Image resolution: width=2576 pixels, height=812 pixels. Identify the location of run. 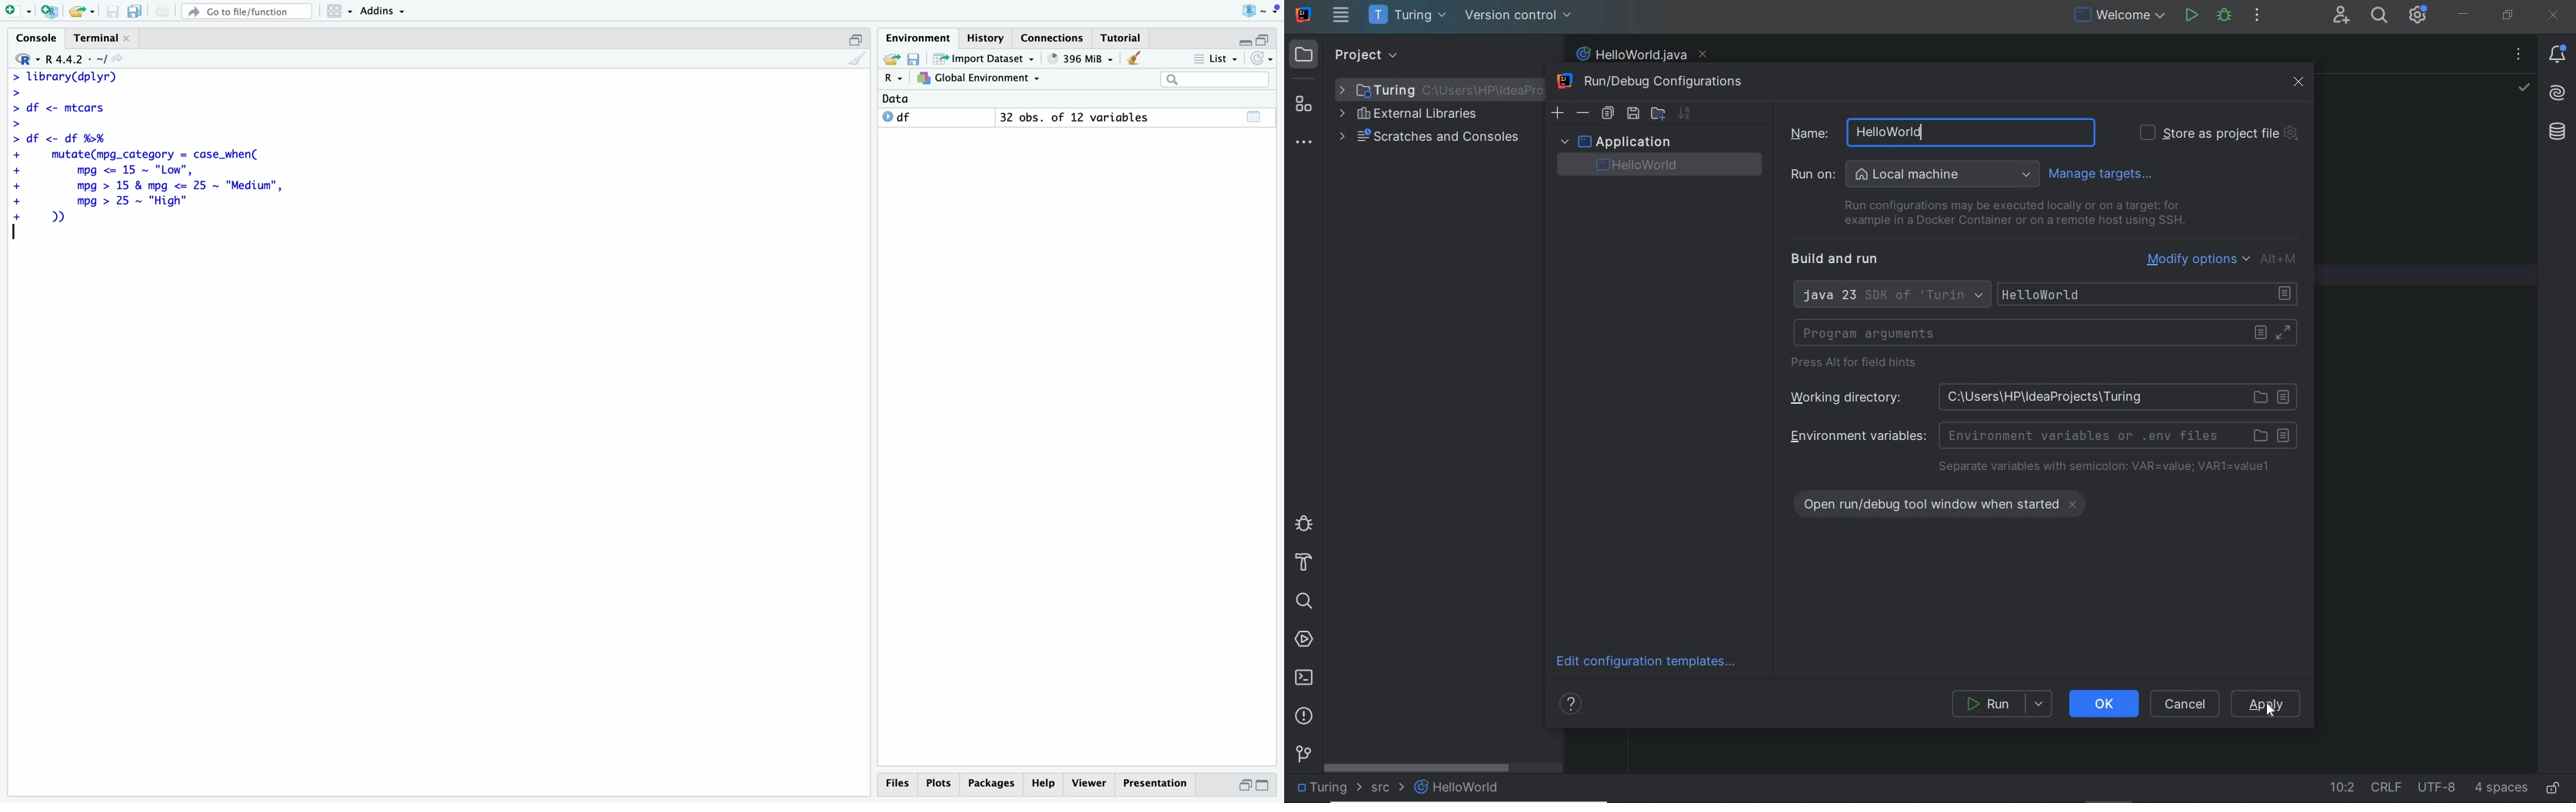
(2003, 704).